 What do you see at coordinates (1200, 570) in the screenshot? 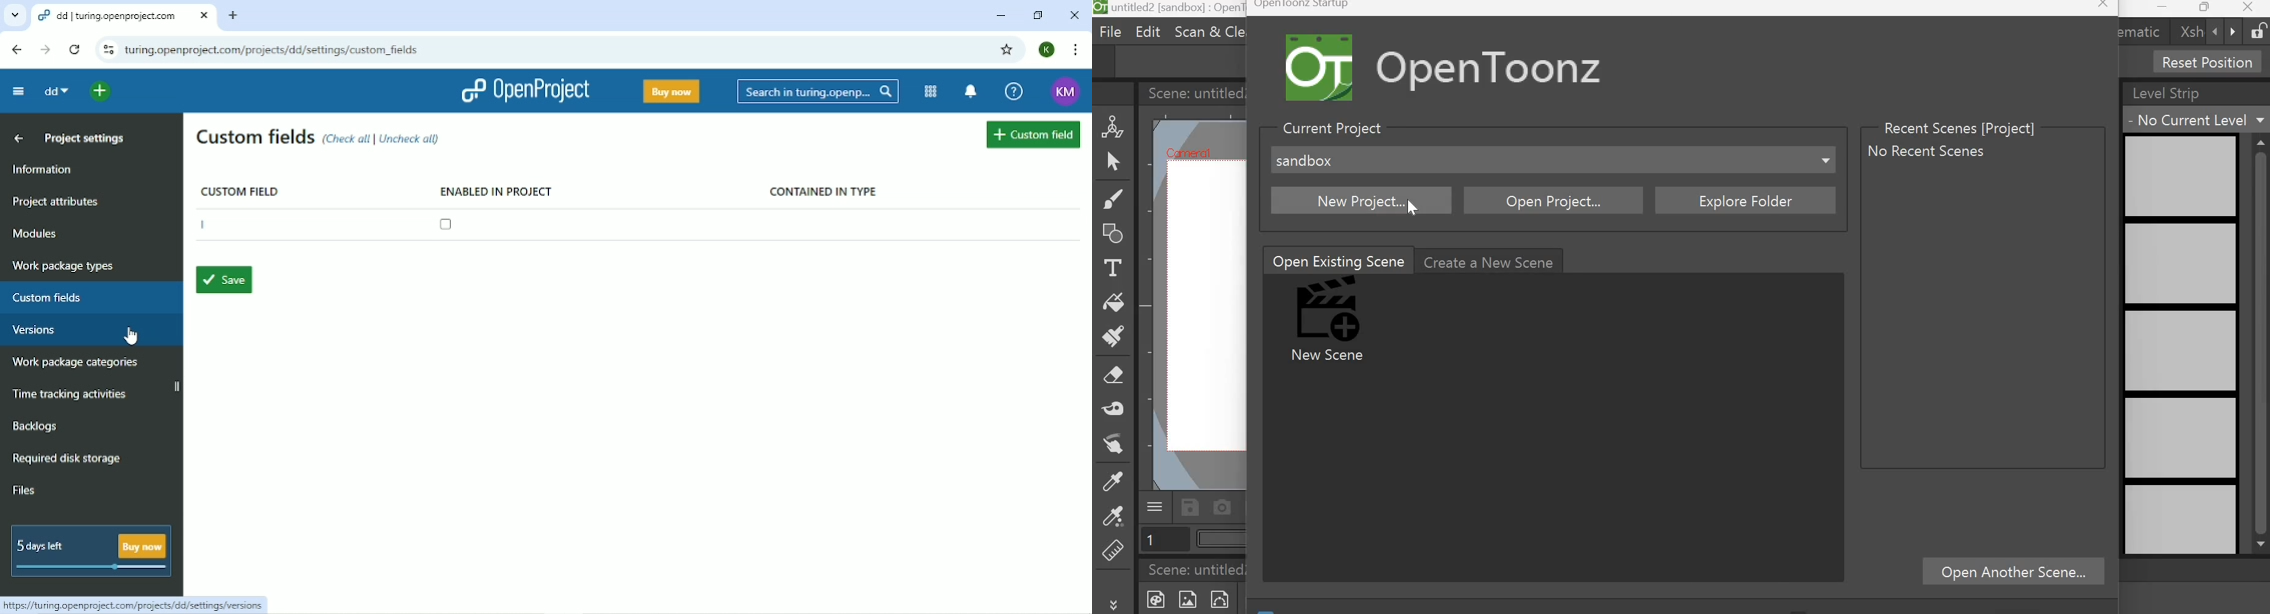
I see `Scene: untitled2` at bounding box center [1200, 570].